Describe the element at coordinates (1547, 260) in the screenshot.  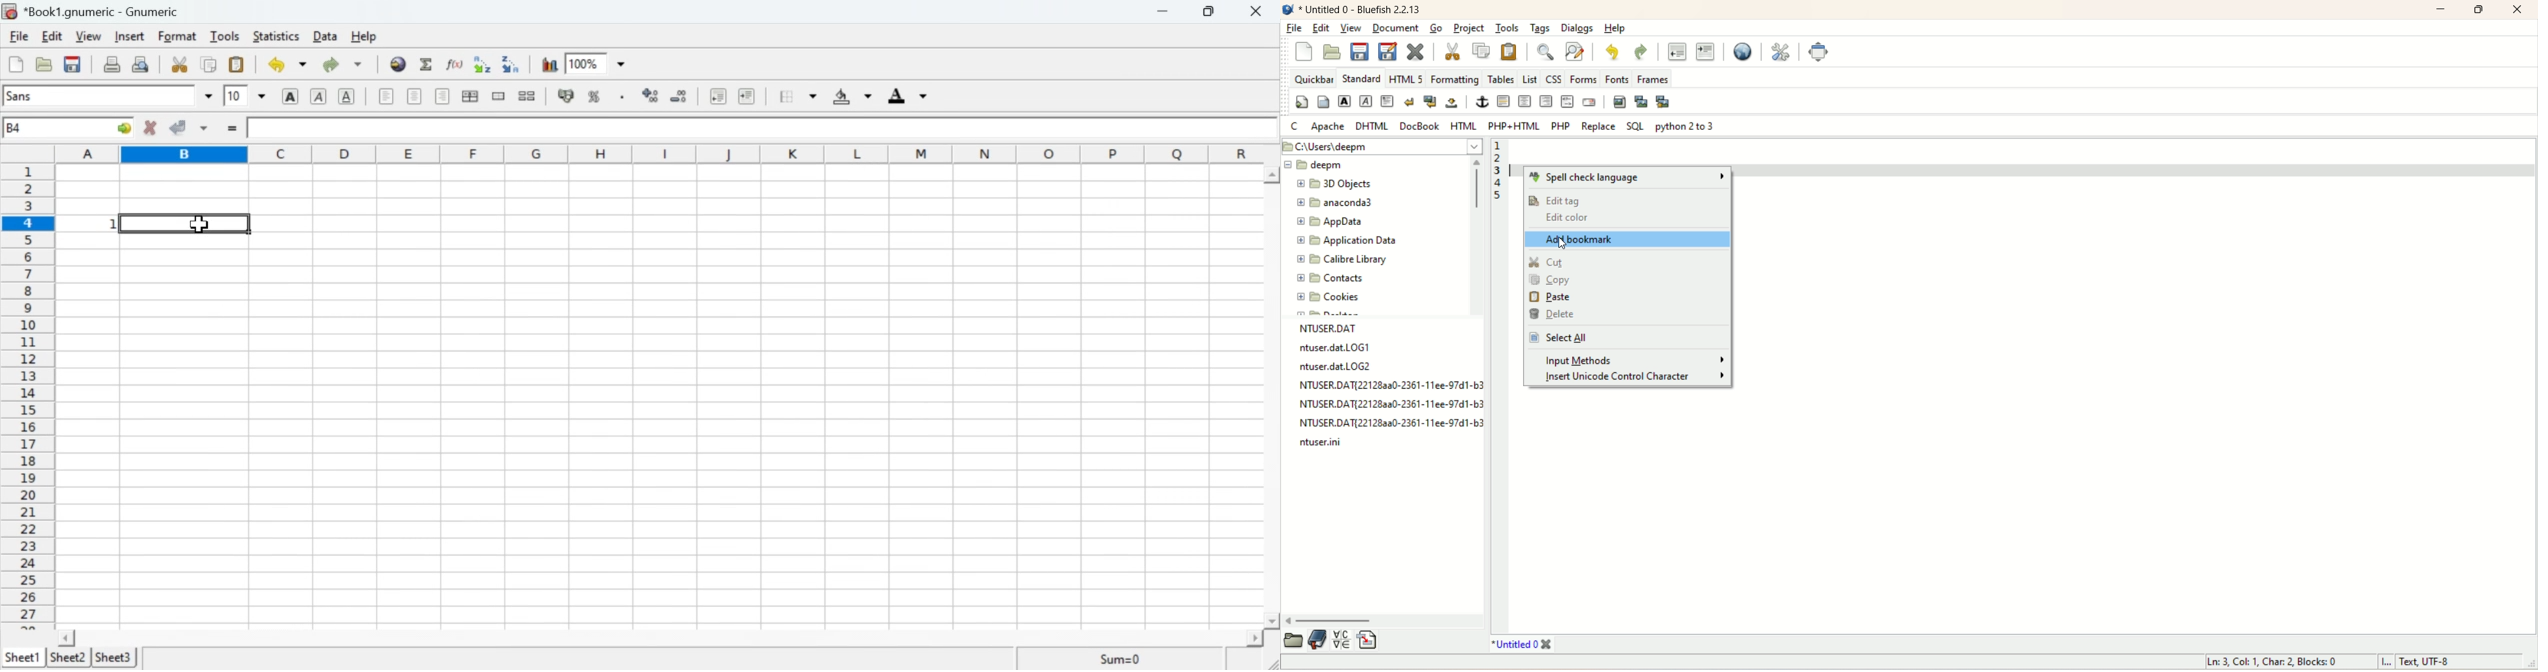
I see `cut` at that location.